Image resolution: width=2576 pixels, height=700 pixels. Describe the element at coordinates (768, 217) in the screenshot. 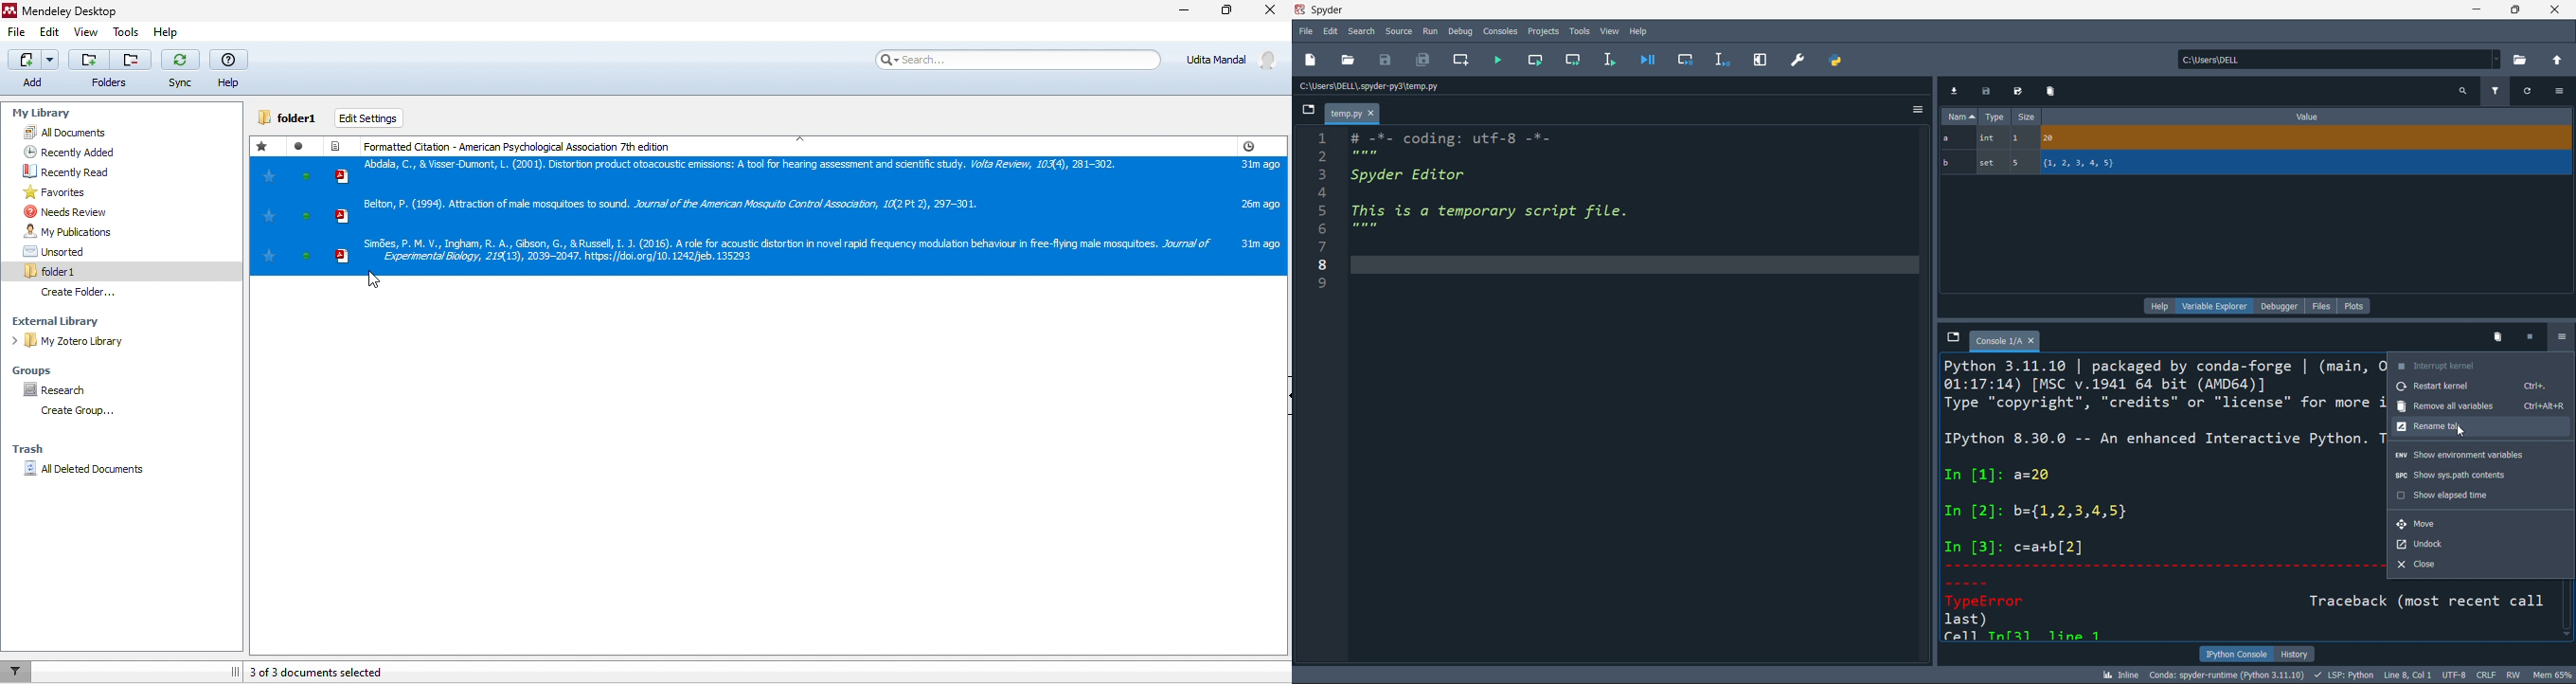

I see `all files of folder 1 selected` at that location.